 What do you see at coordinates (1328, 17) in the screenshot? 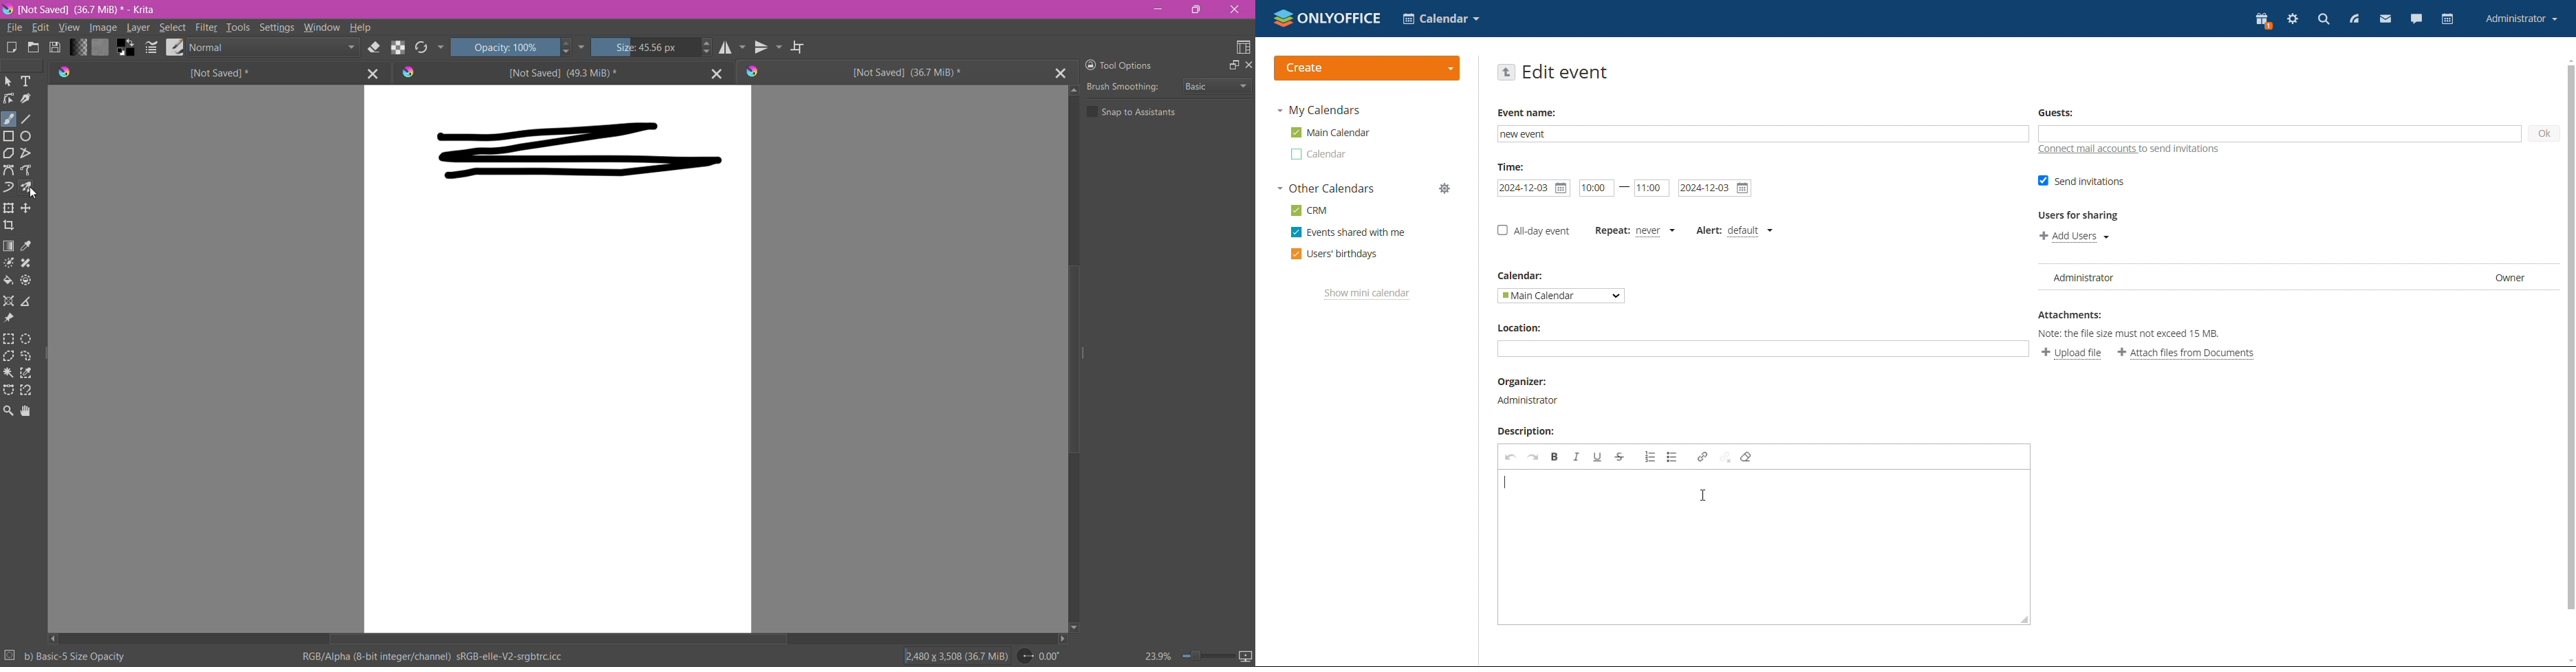
I see `logo` at bounding box center [1328, 17].